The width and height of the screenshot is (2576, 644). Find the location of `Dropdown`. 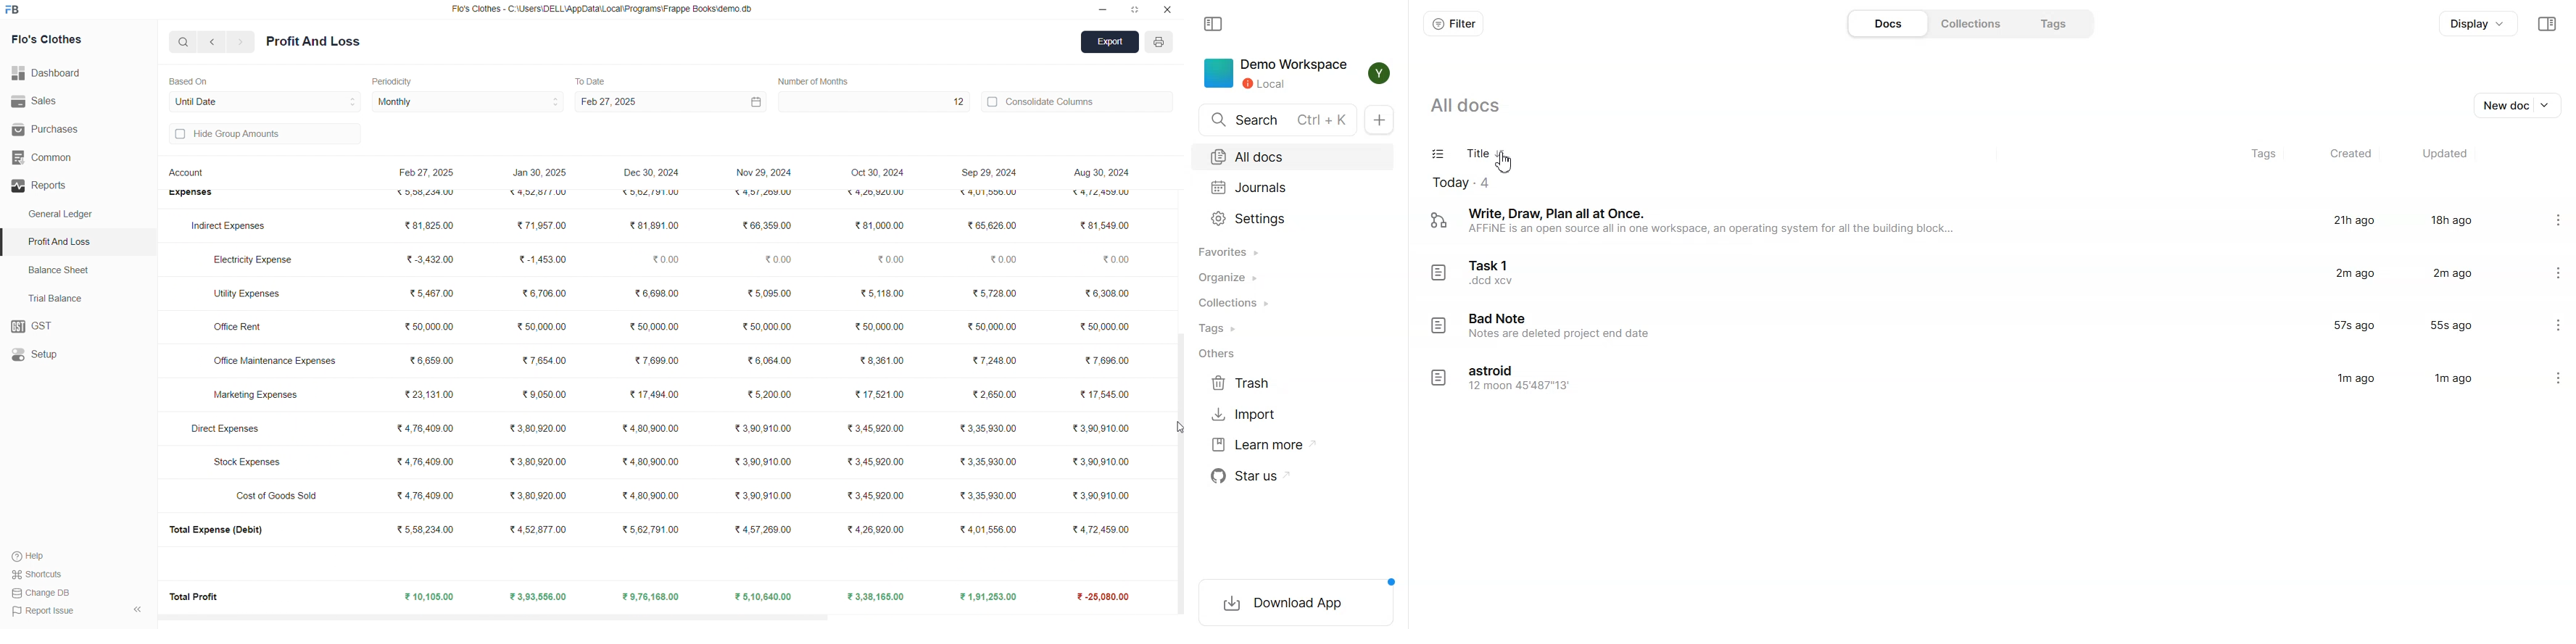

Dropdown is located at coordinates (2550, 105).